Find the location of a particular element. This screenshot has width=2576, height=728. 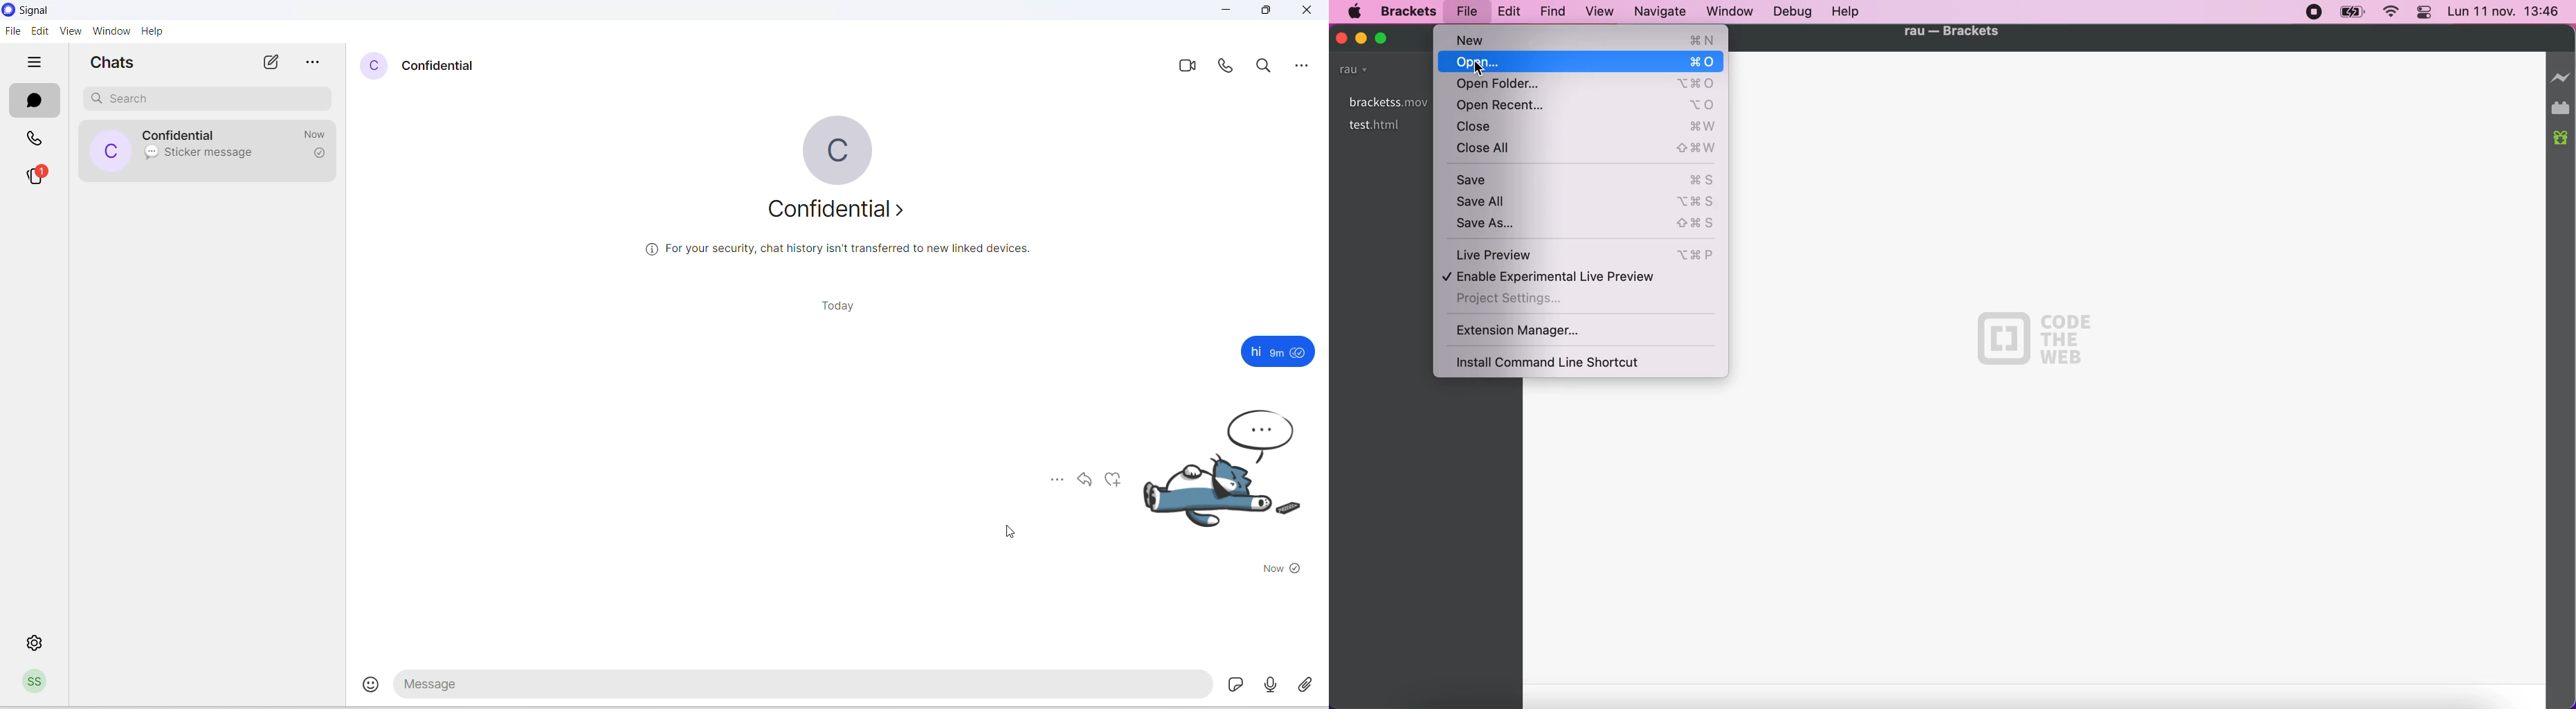

seen is located at coordinates (1300, 353).